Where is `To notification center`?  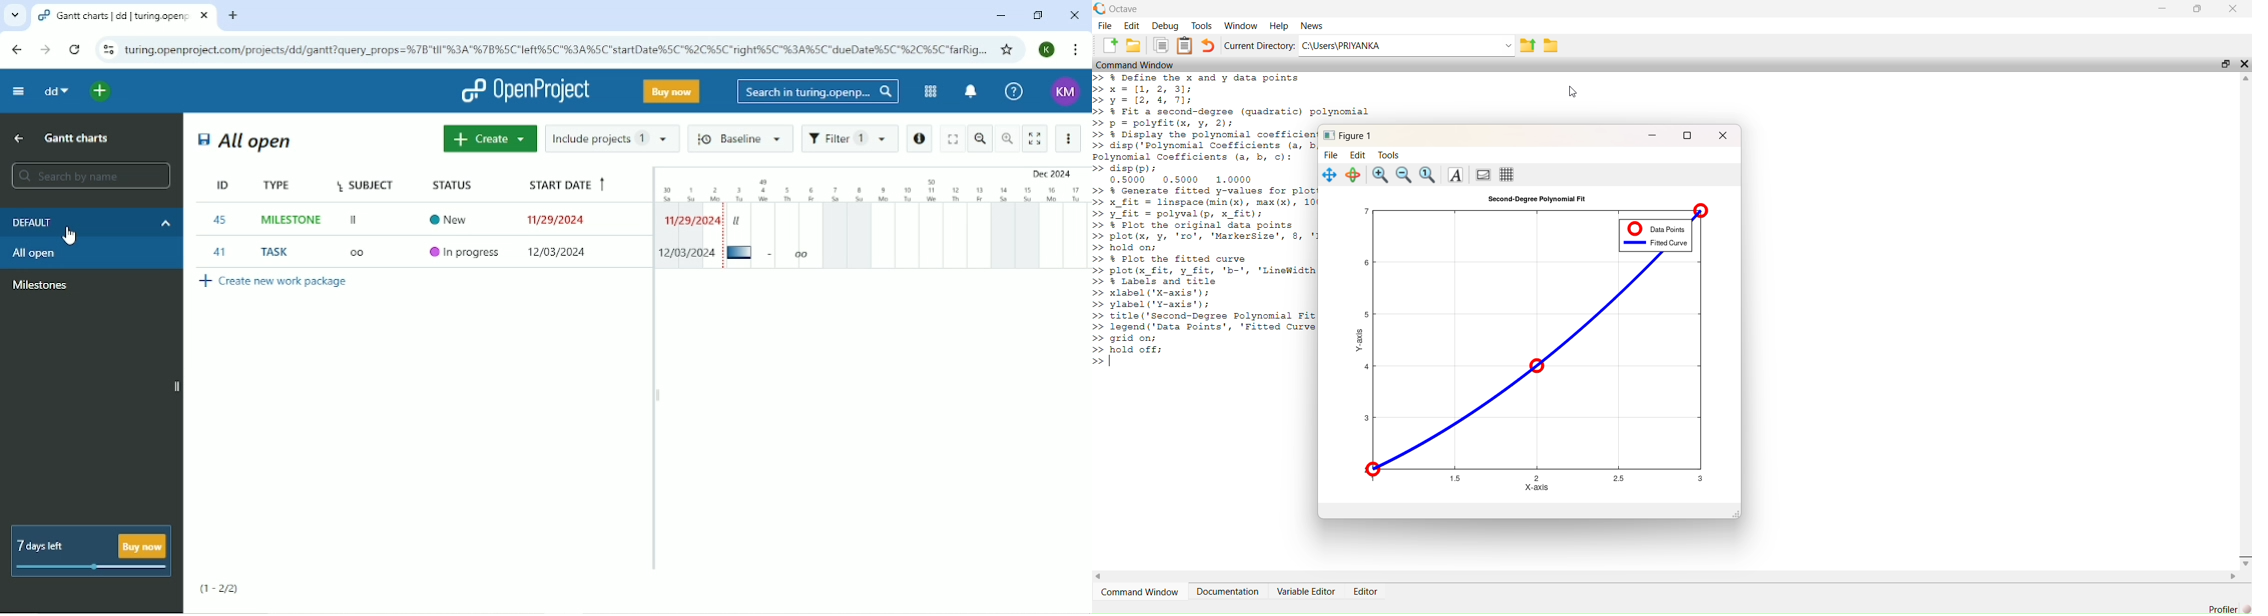 To notification center is located at coordinates (972, 91).